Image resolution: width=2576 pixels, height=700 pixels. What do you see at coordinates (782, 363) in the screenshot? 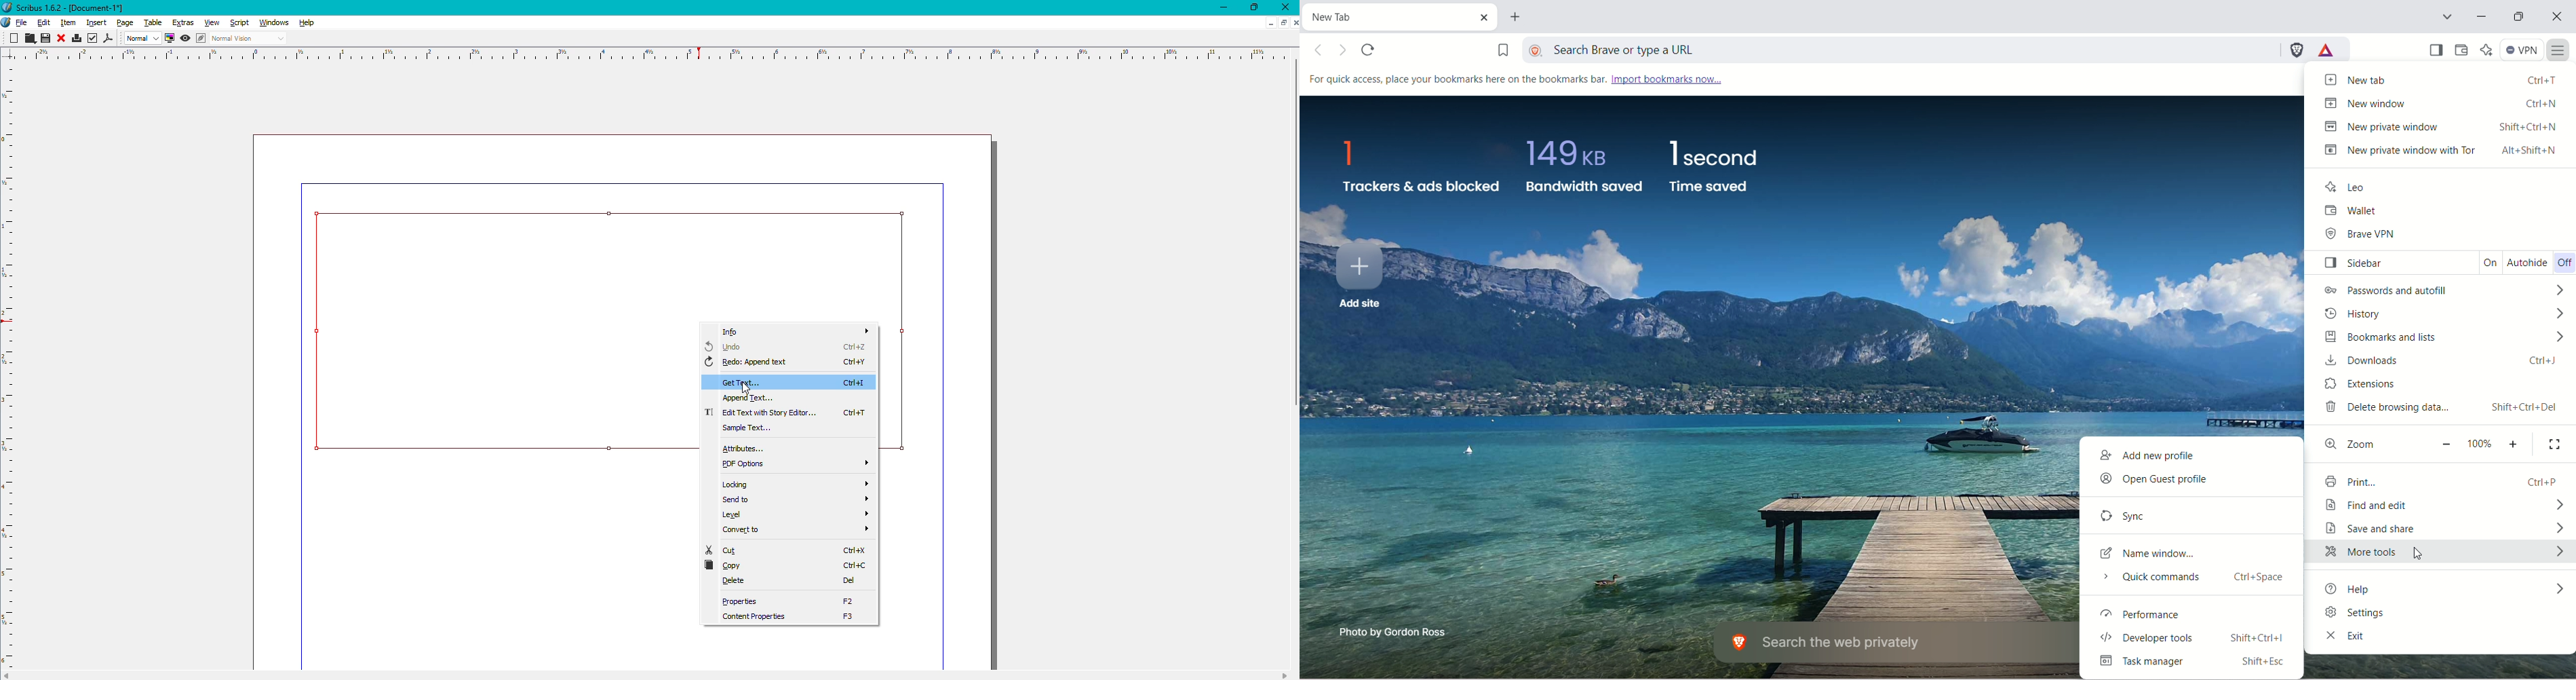
I see `Redo` at bounding box center [782, 363].